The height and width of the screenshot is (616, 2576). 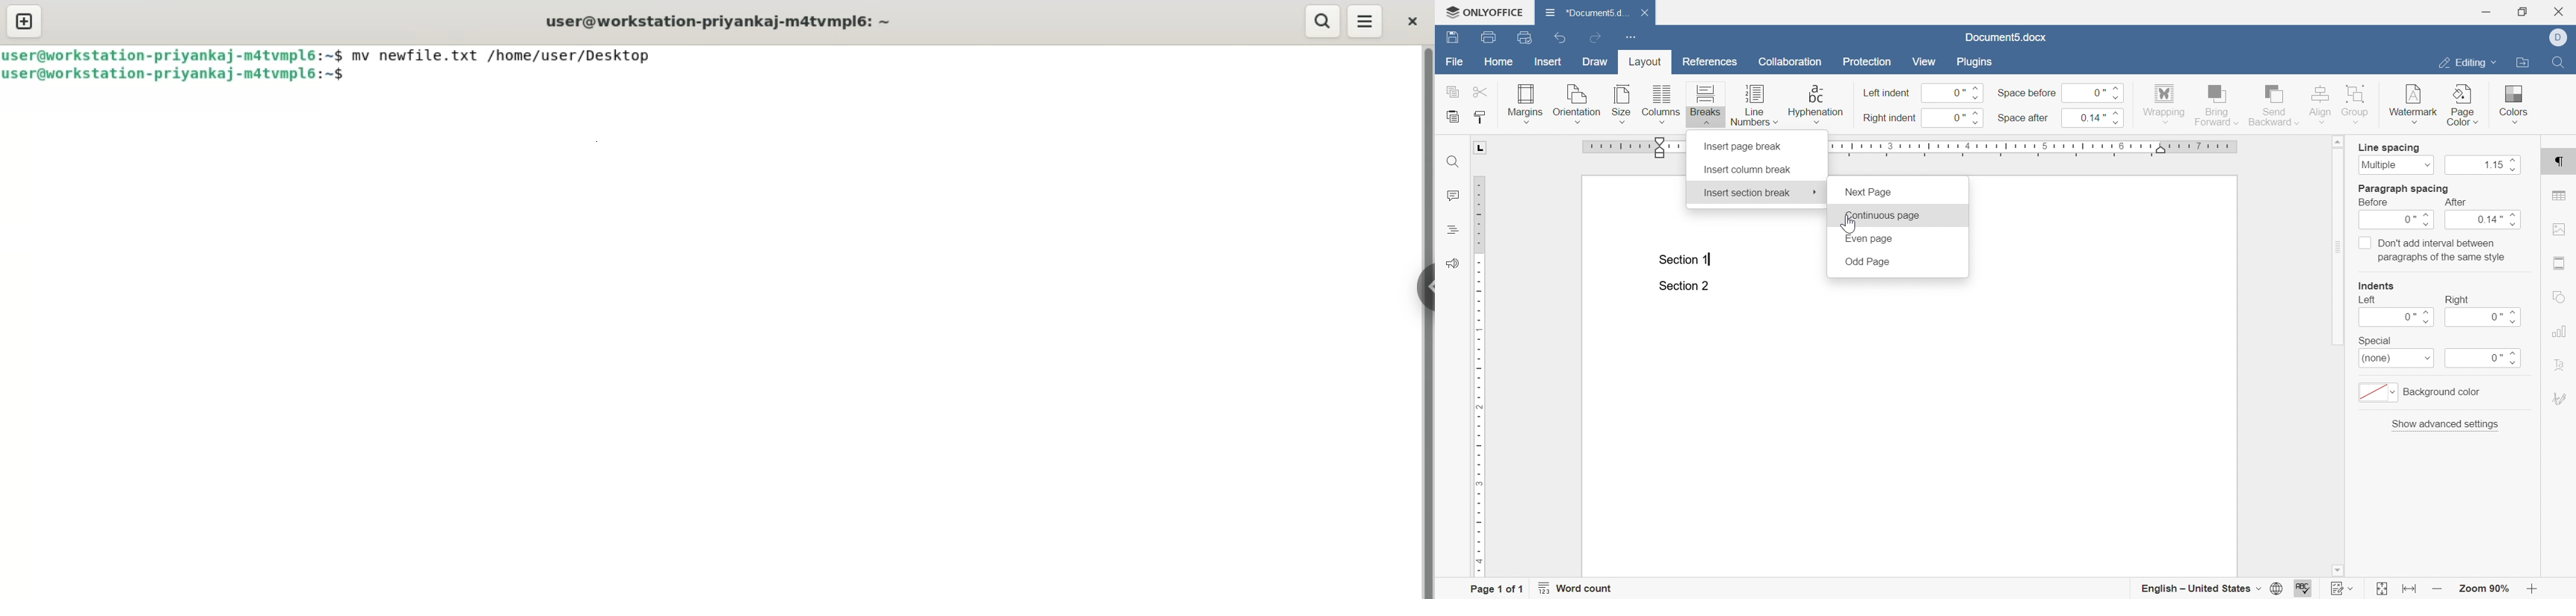 What do you see at coordinates (2447, 424) in the screenshot?
I see `show advanced settings` at bounding box center [2447, 424].